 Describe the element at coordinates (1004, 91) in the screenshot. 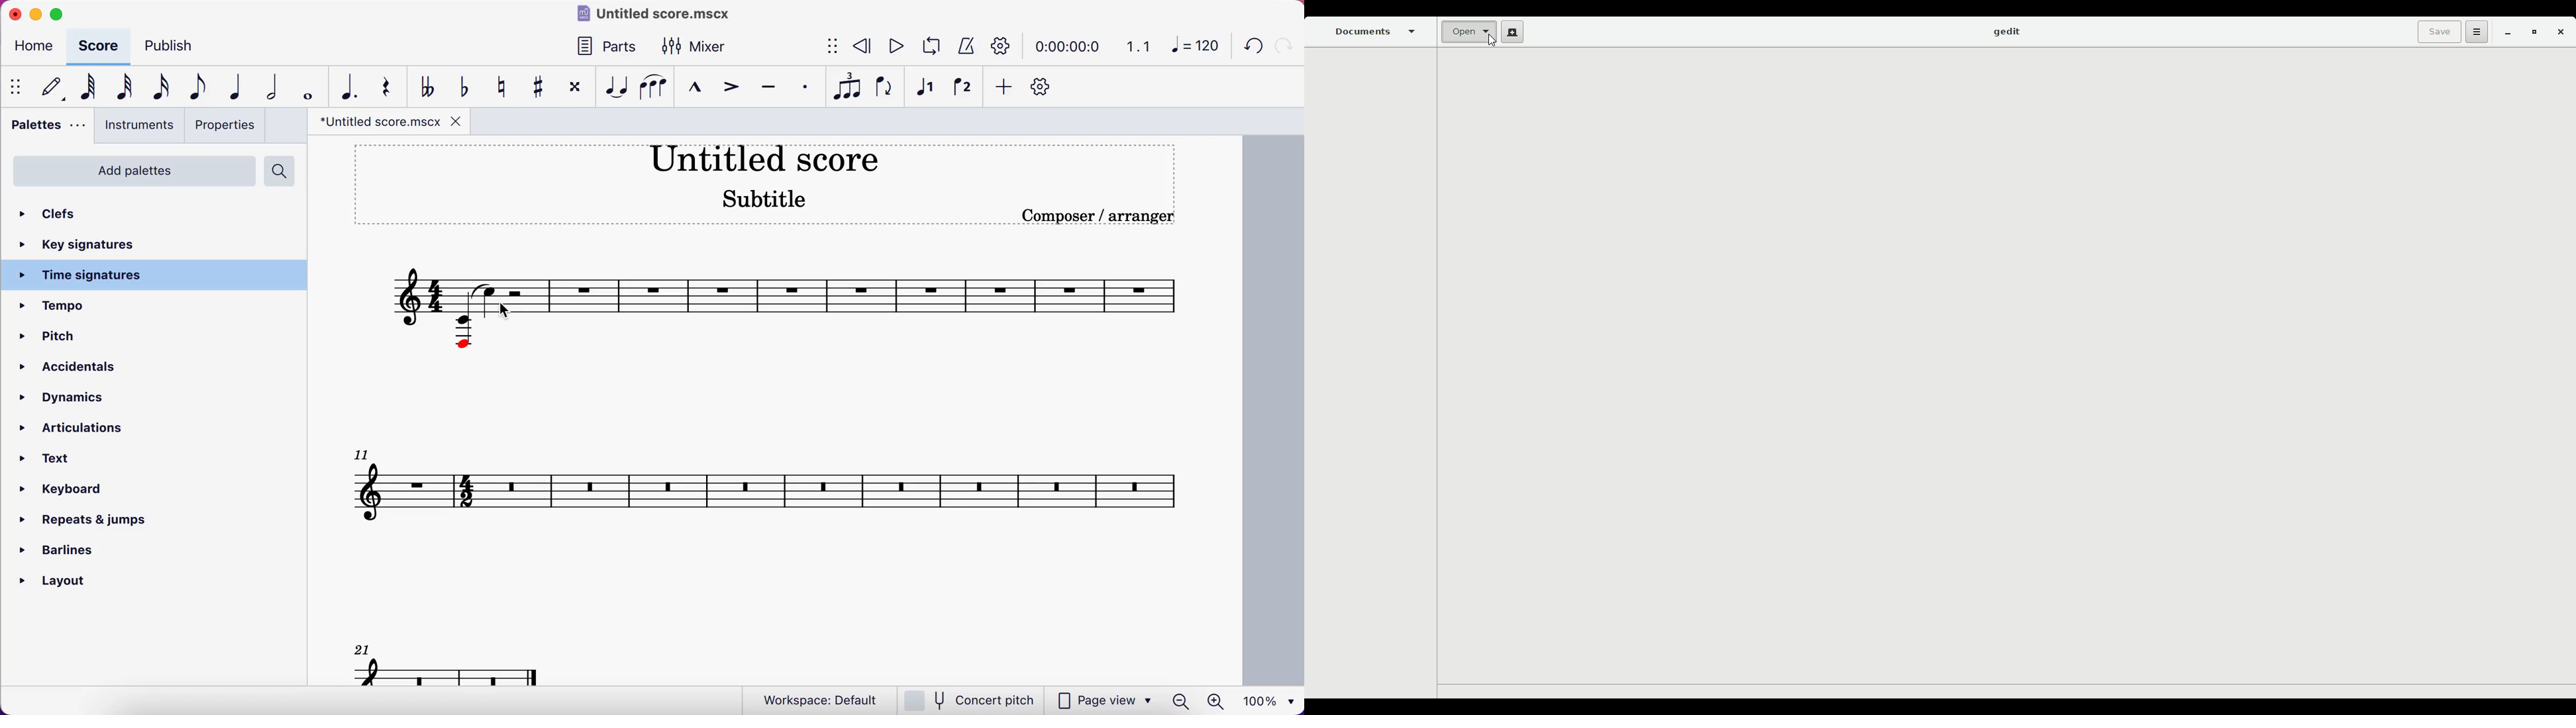

I see `add` at that location.